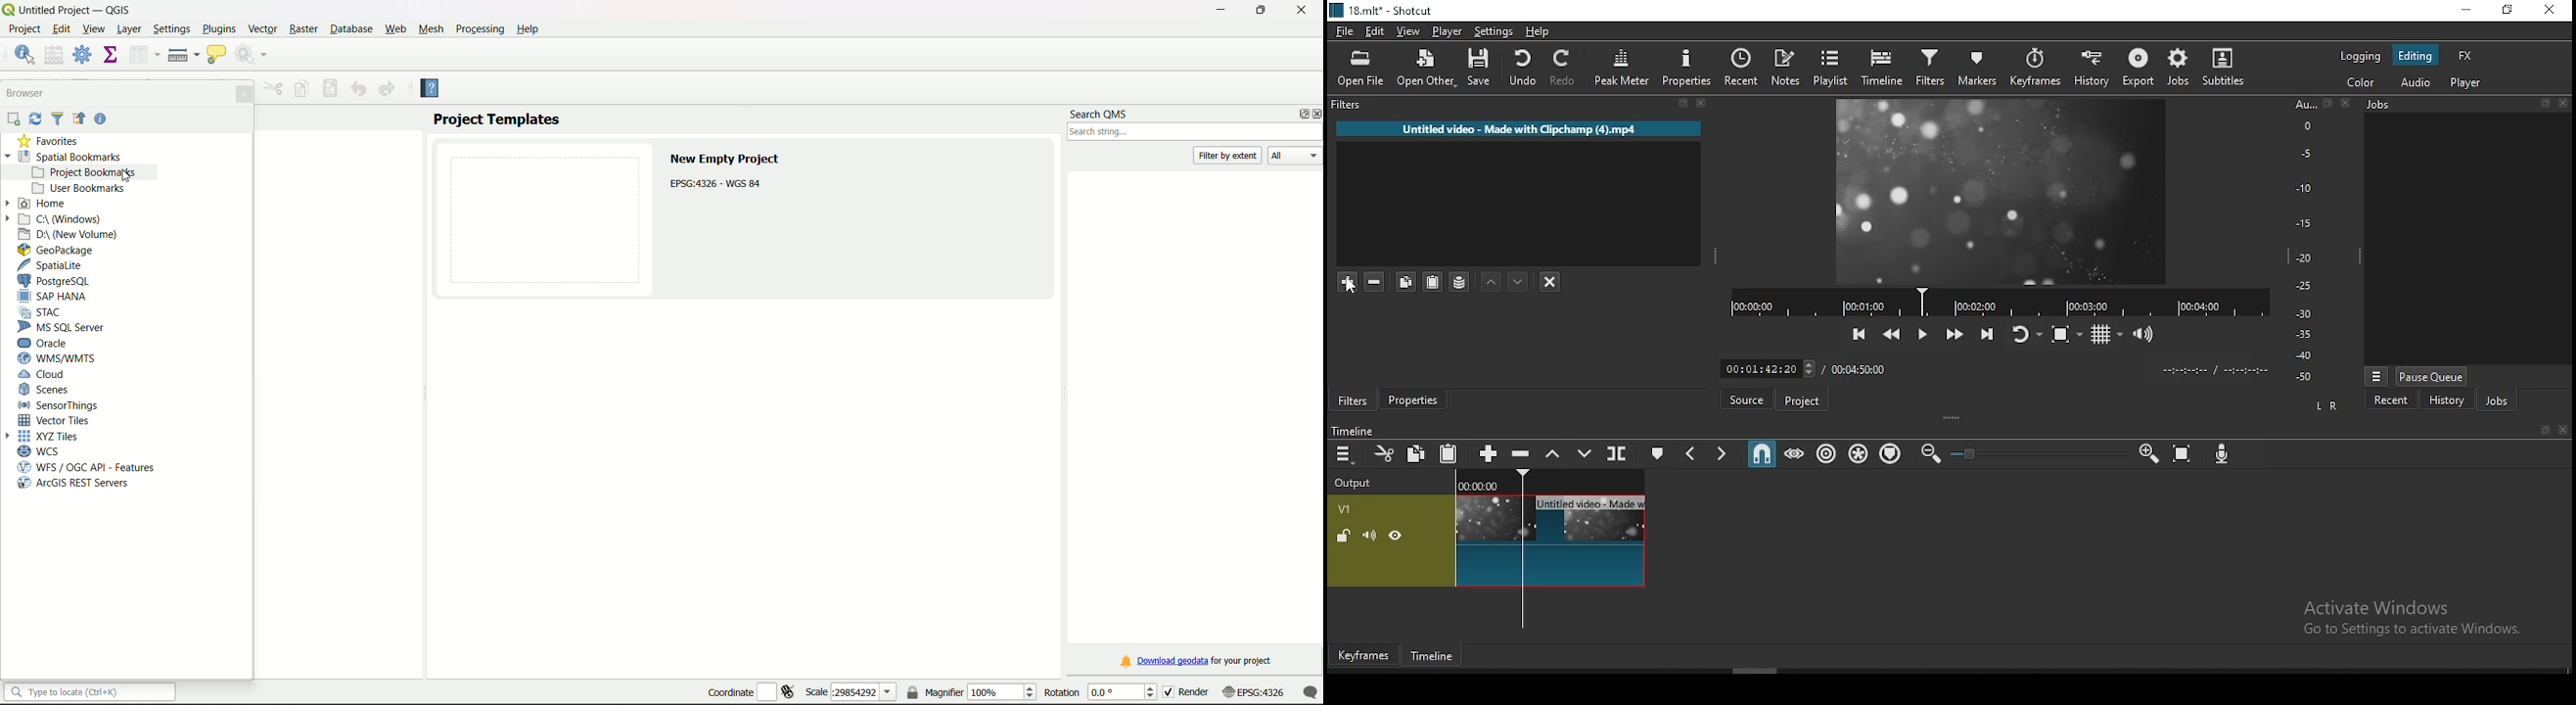 Image resolution: width=2576 pixels, height=728 pixels. What do you see at coordinates (109, 55) in the screenshot?
I see `show statistical summary` at bounding box center [109, 55].